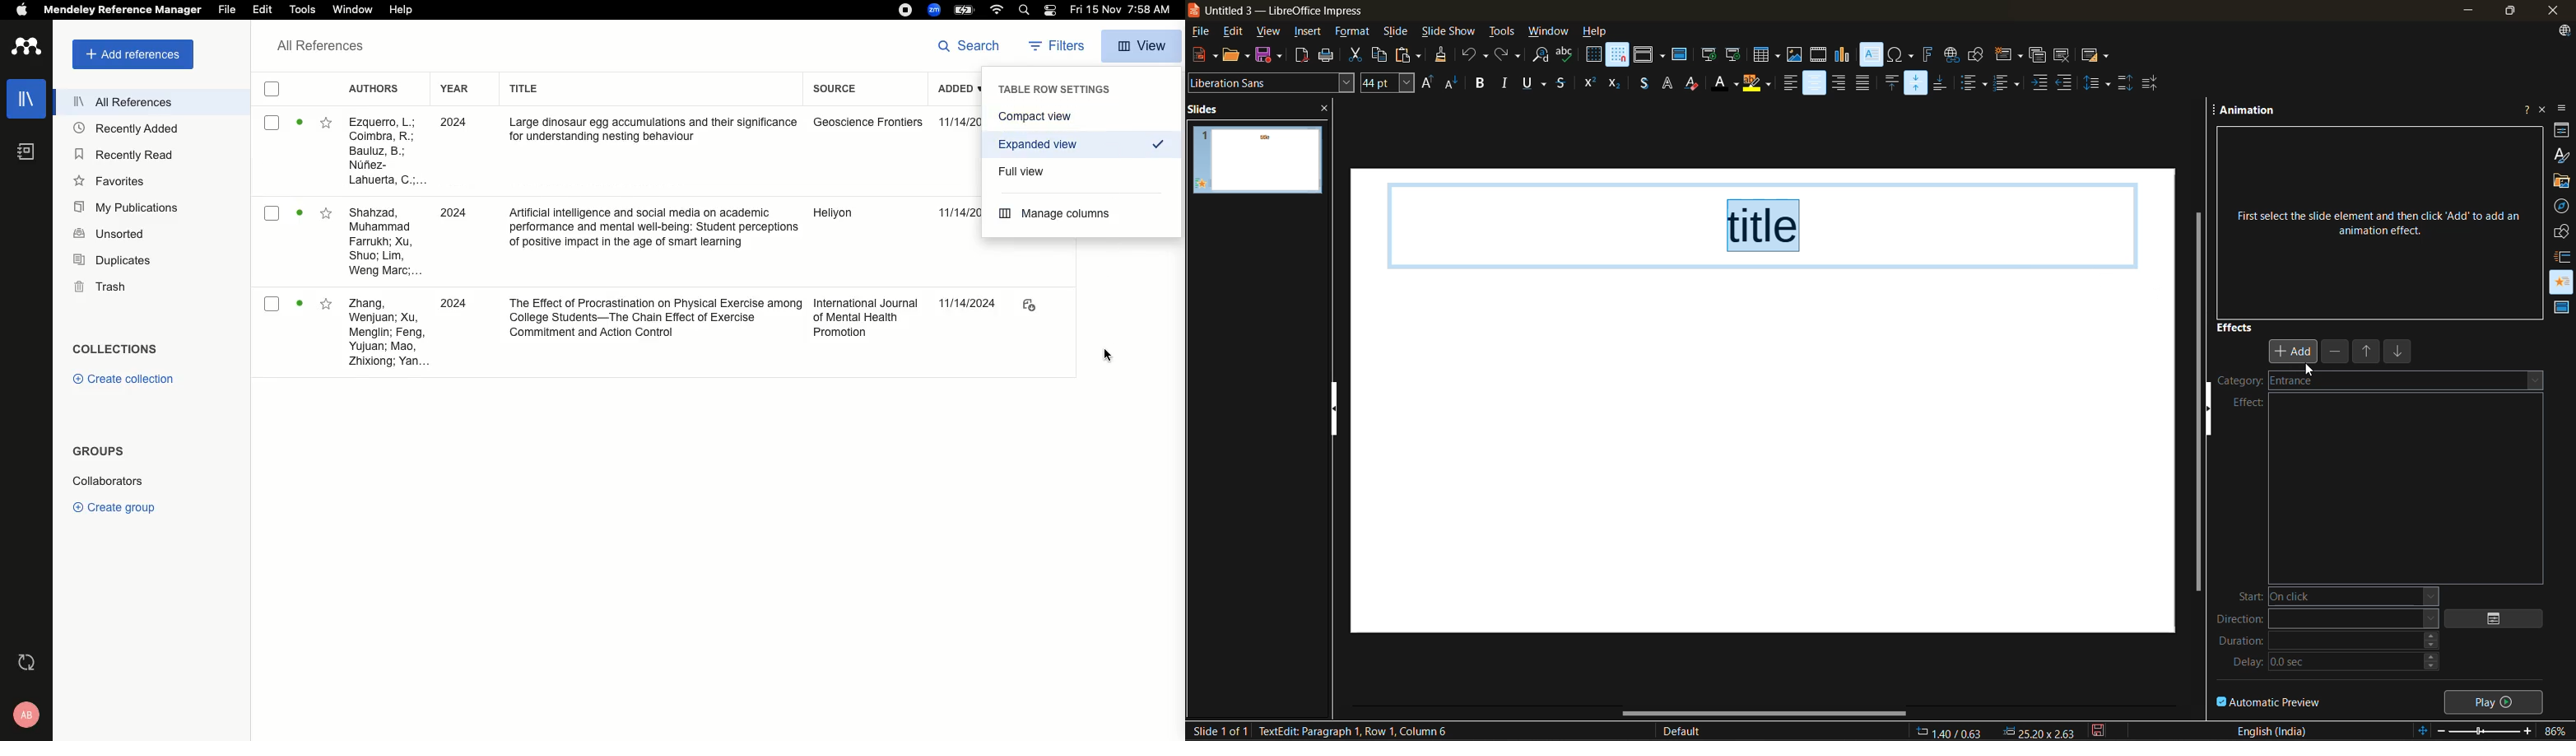 Image resolution: width=2576 pixels, height=756 pixels. Describe the element at coordinates (16, 9) in the screenshot. I see `Apple logo` at that location.